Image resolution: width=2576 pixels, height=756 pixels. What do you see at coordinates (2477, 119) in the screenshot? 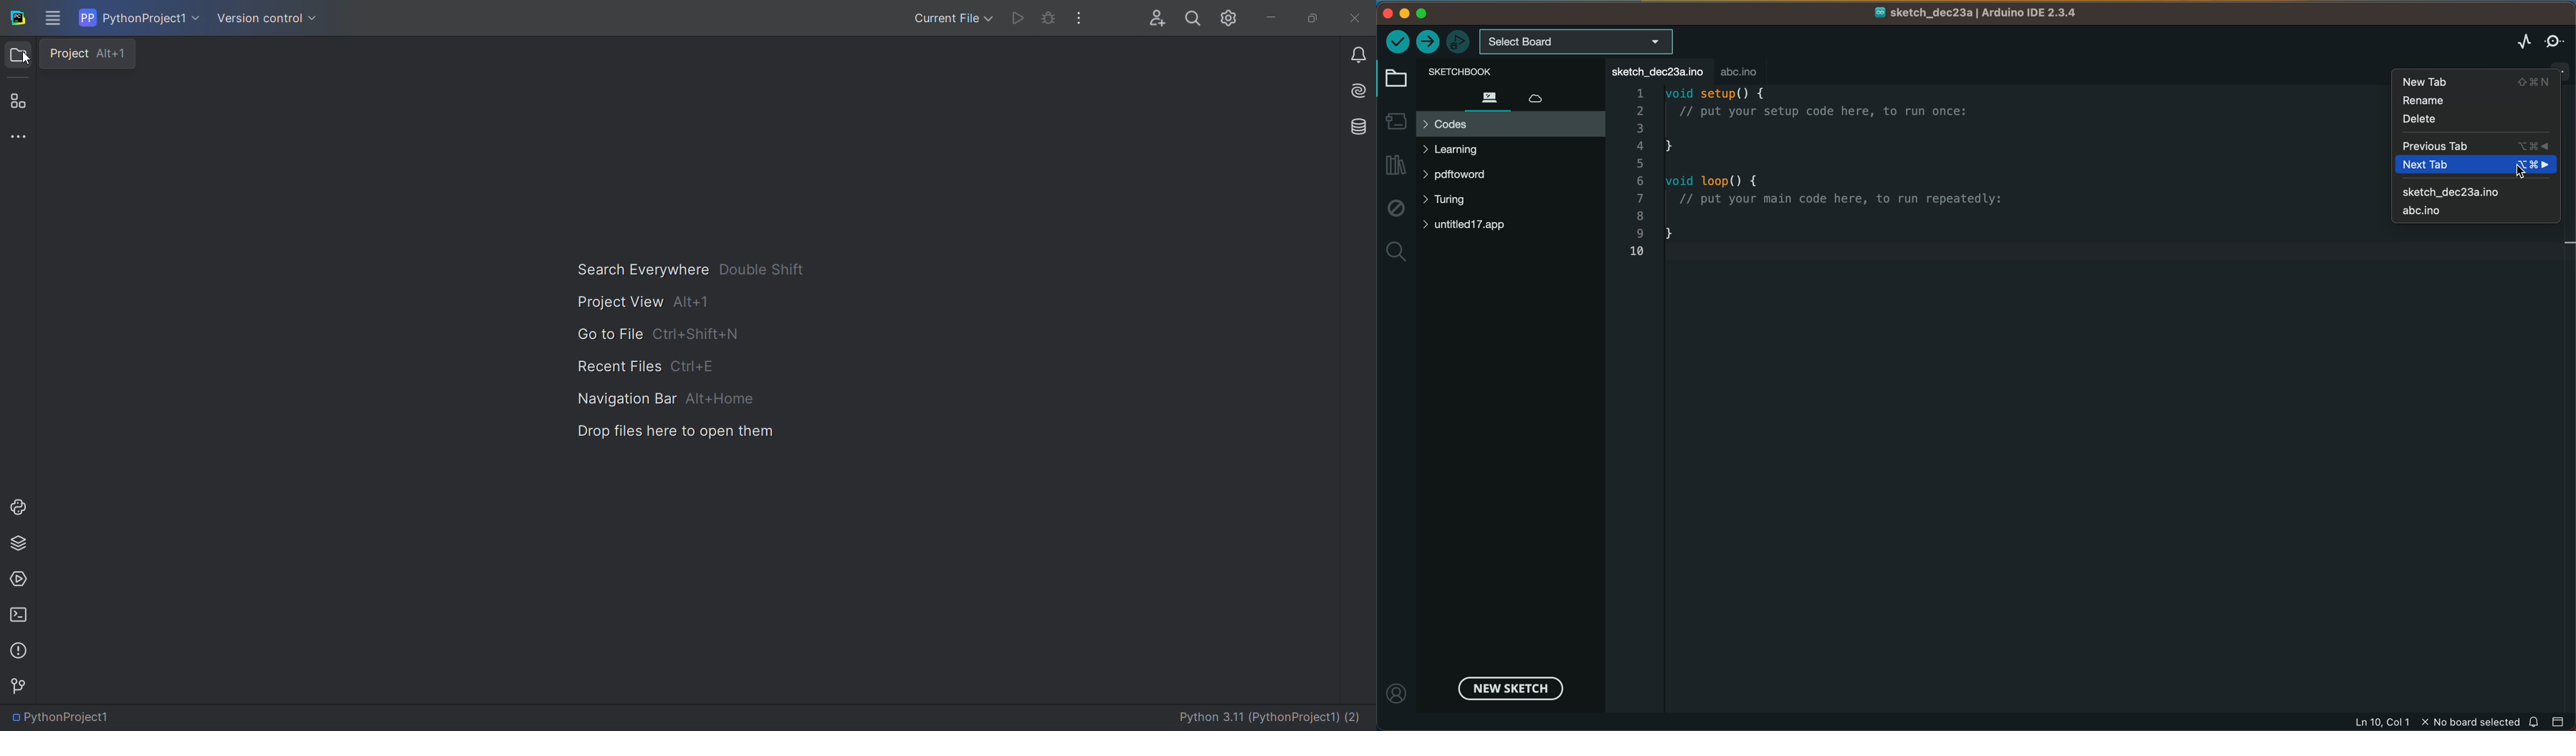
I see `delete` at bounding box center [2477, 119].